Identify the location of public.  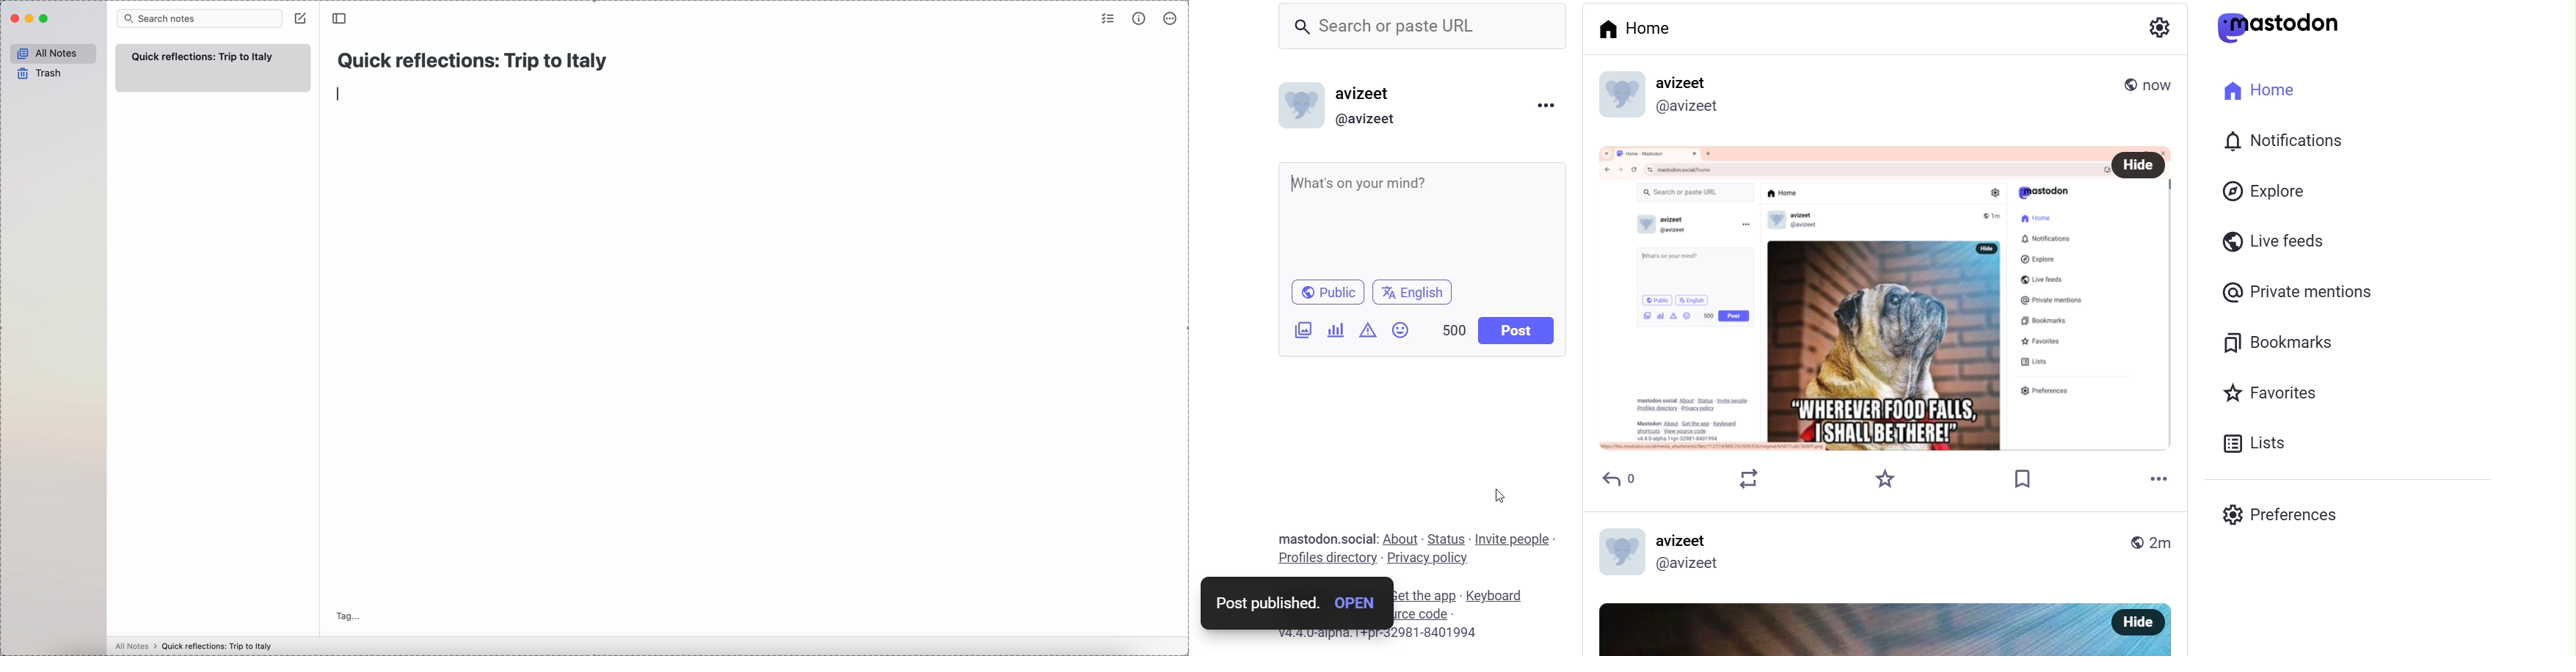
(1324, 291).